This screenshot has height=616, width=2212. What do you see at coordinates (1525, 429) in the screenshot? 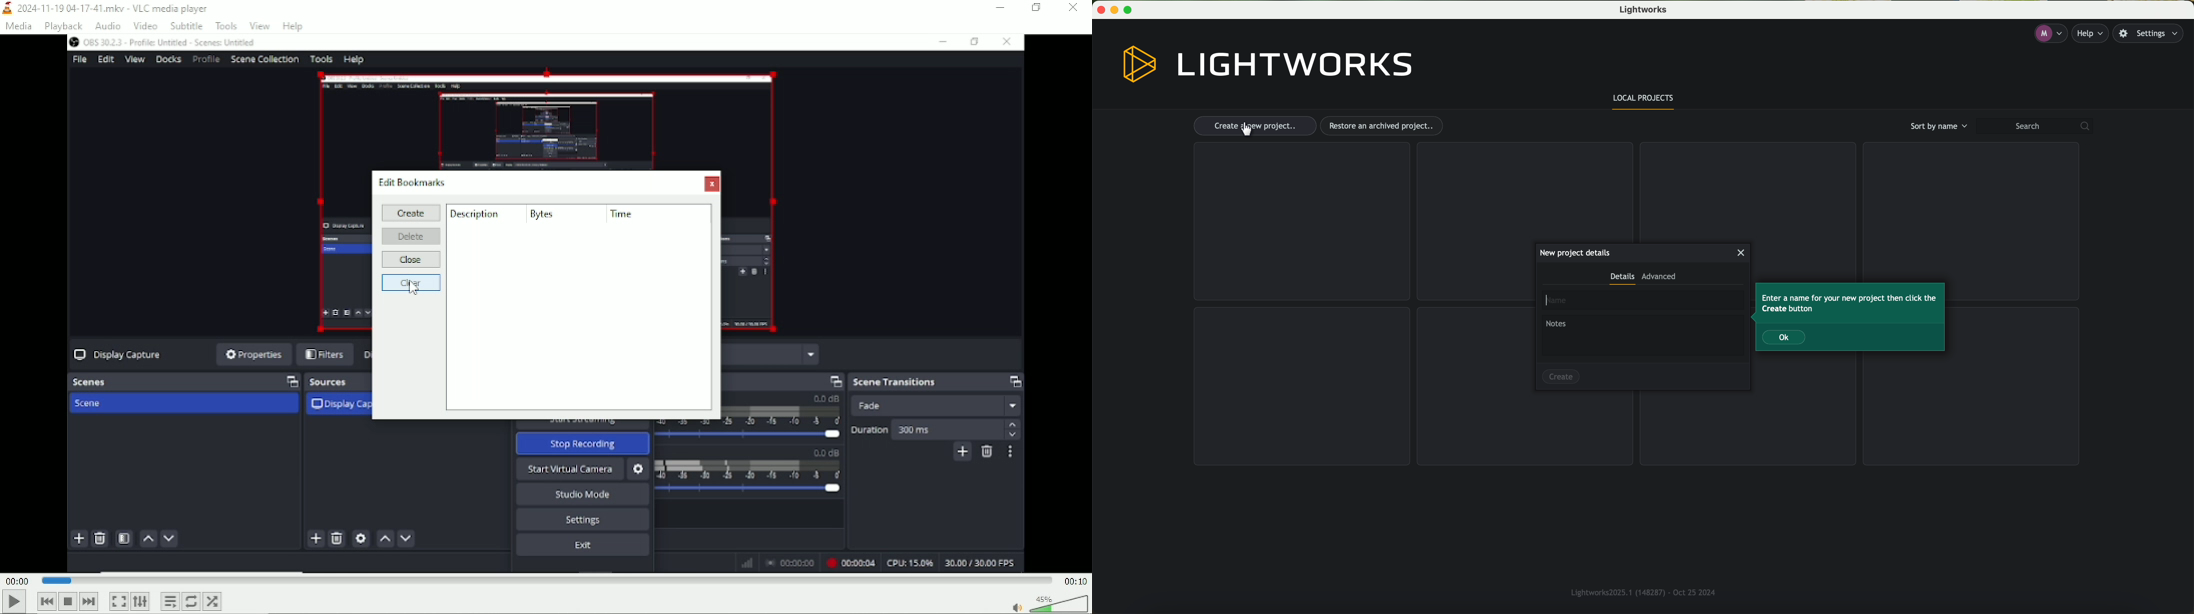
I see `grid` at bounding box center [1525, 429].